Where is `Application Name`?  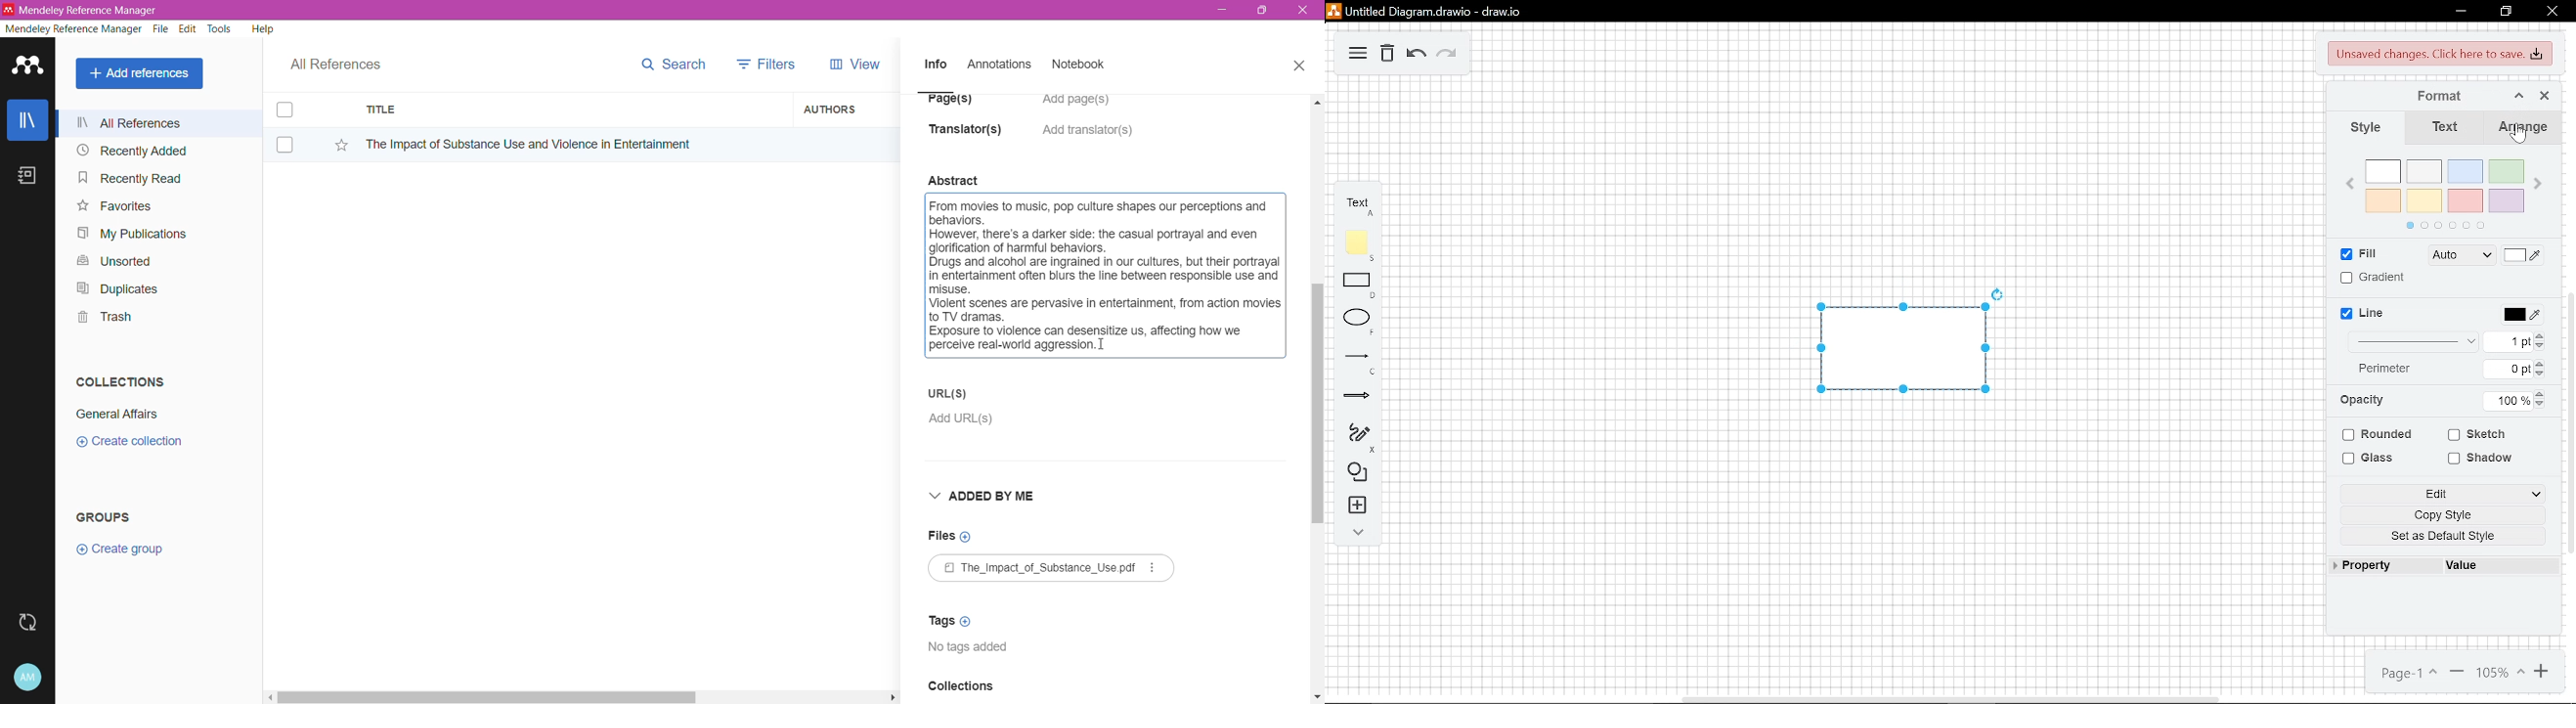 Application Name is located at coordinates (82, 10).